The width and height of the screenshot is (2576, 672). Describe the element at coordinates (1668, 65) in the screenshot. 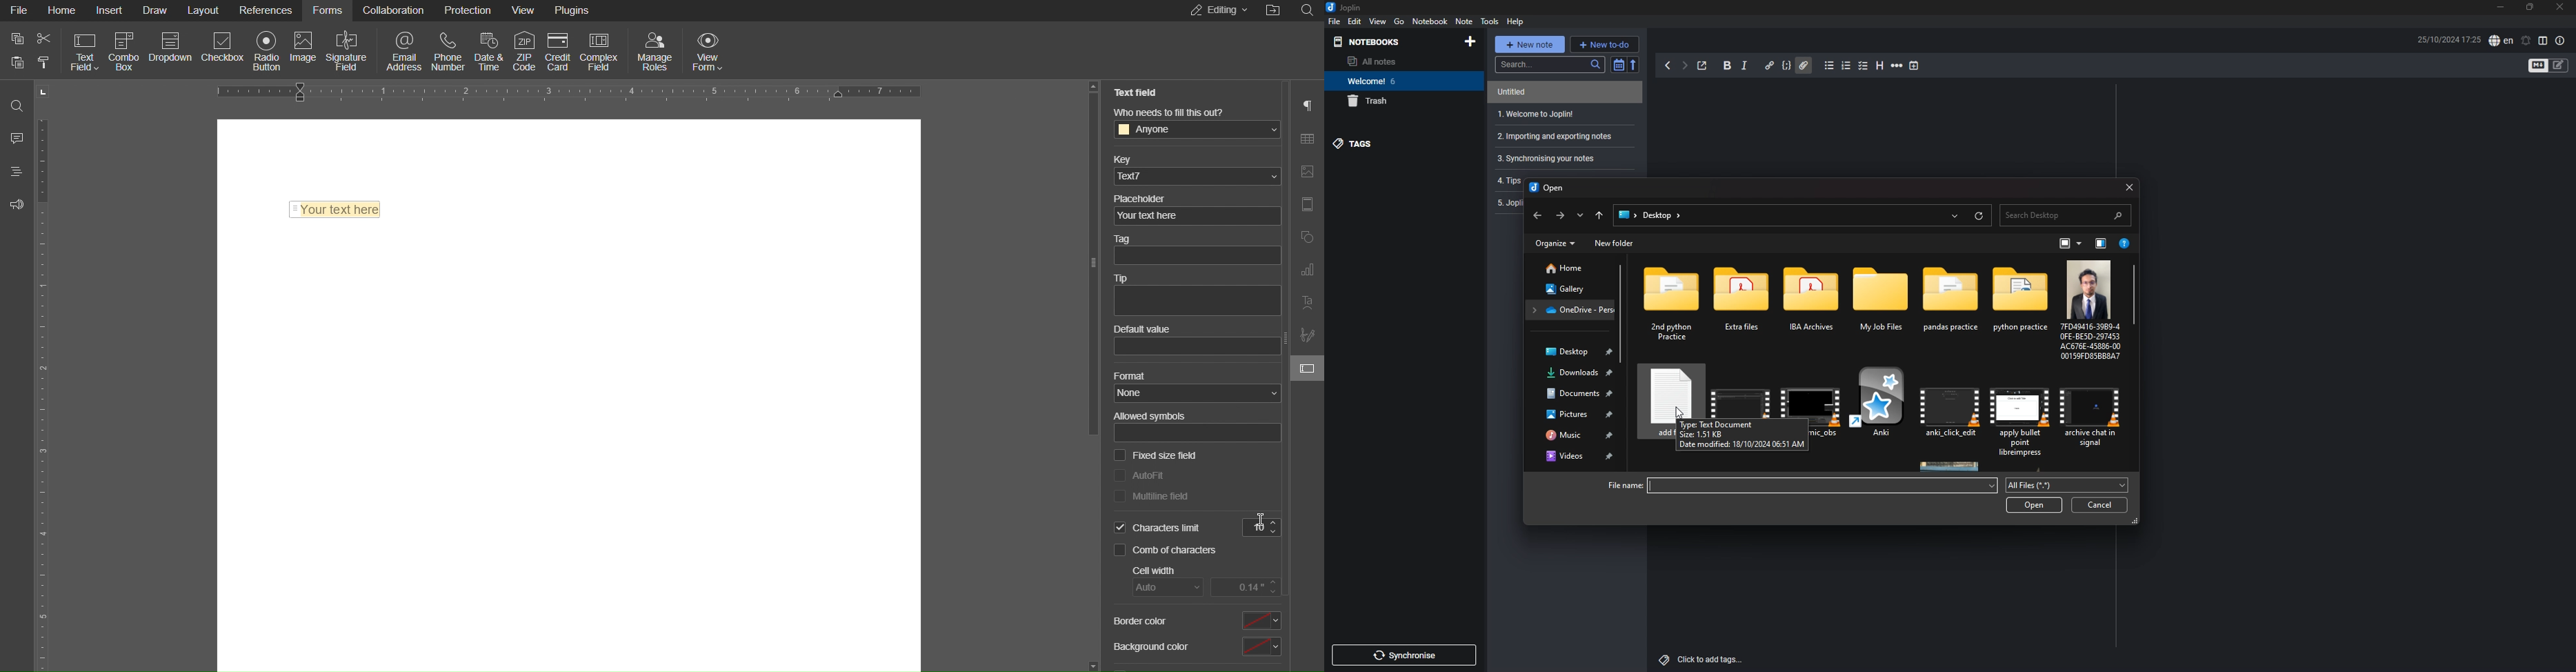

I see `backward` at that location.